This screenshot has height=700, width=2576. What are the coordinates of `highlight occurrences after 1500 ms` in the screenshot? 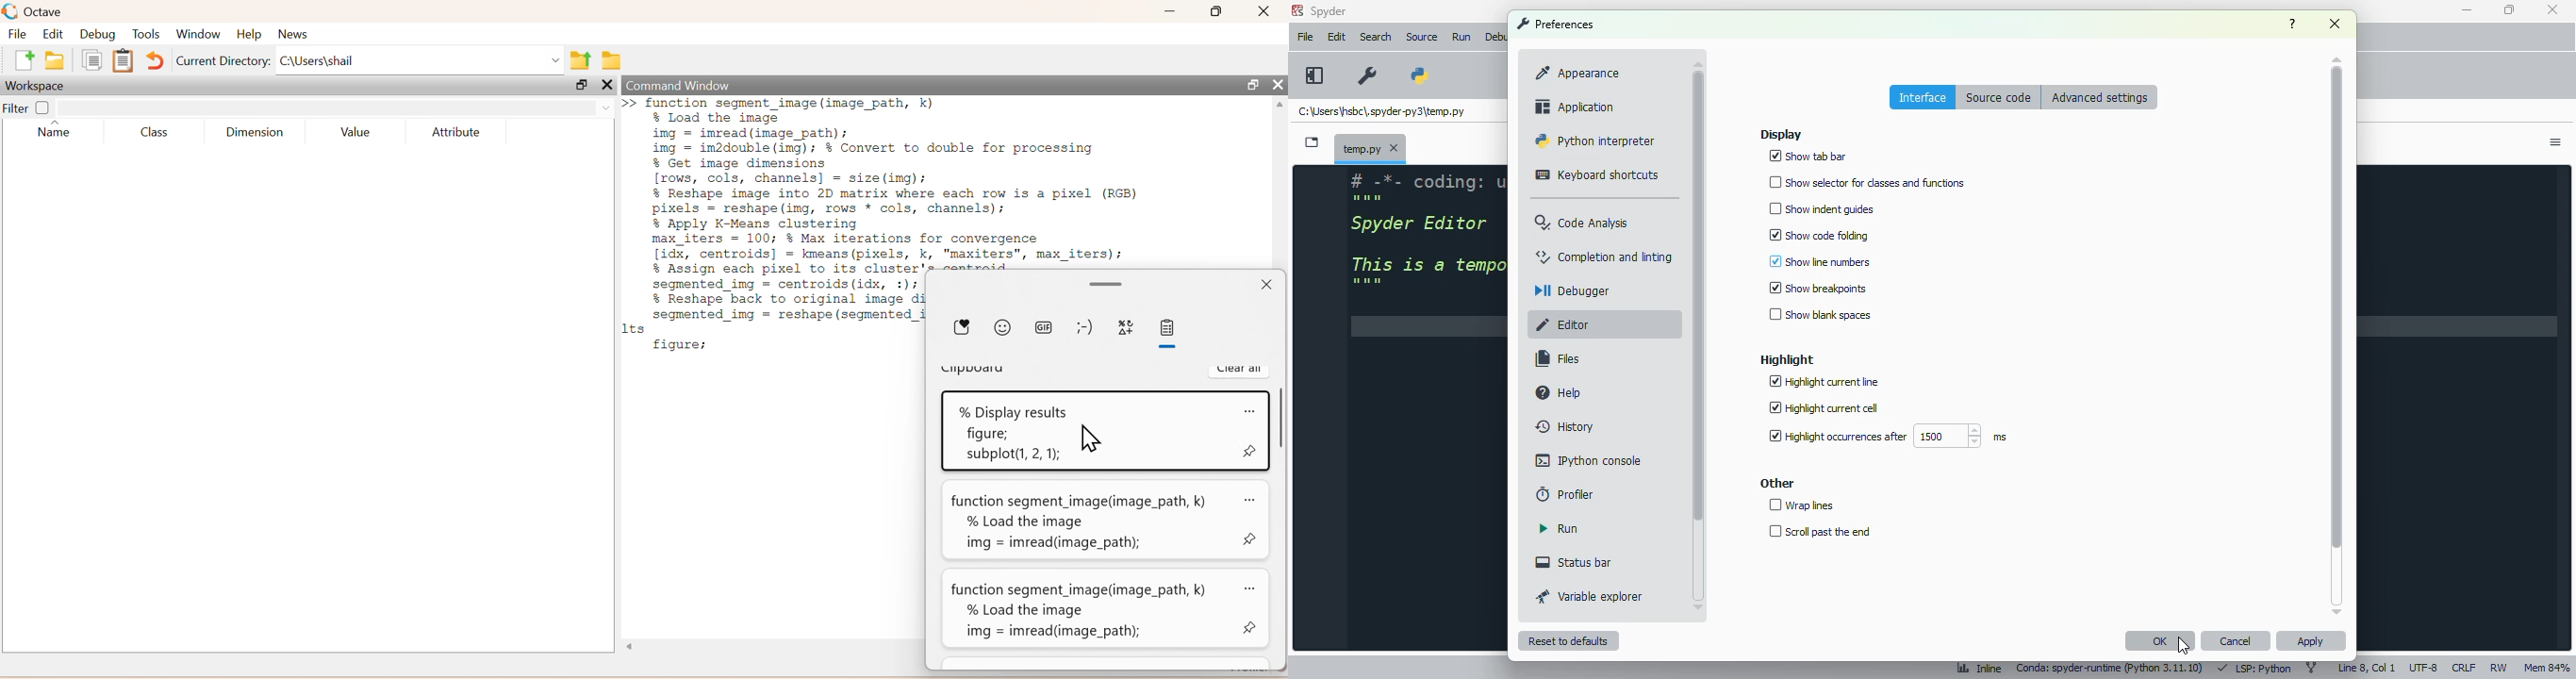 It's located at (1885, 437).